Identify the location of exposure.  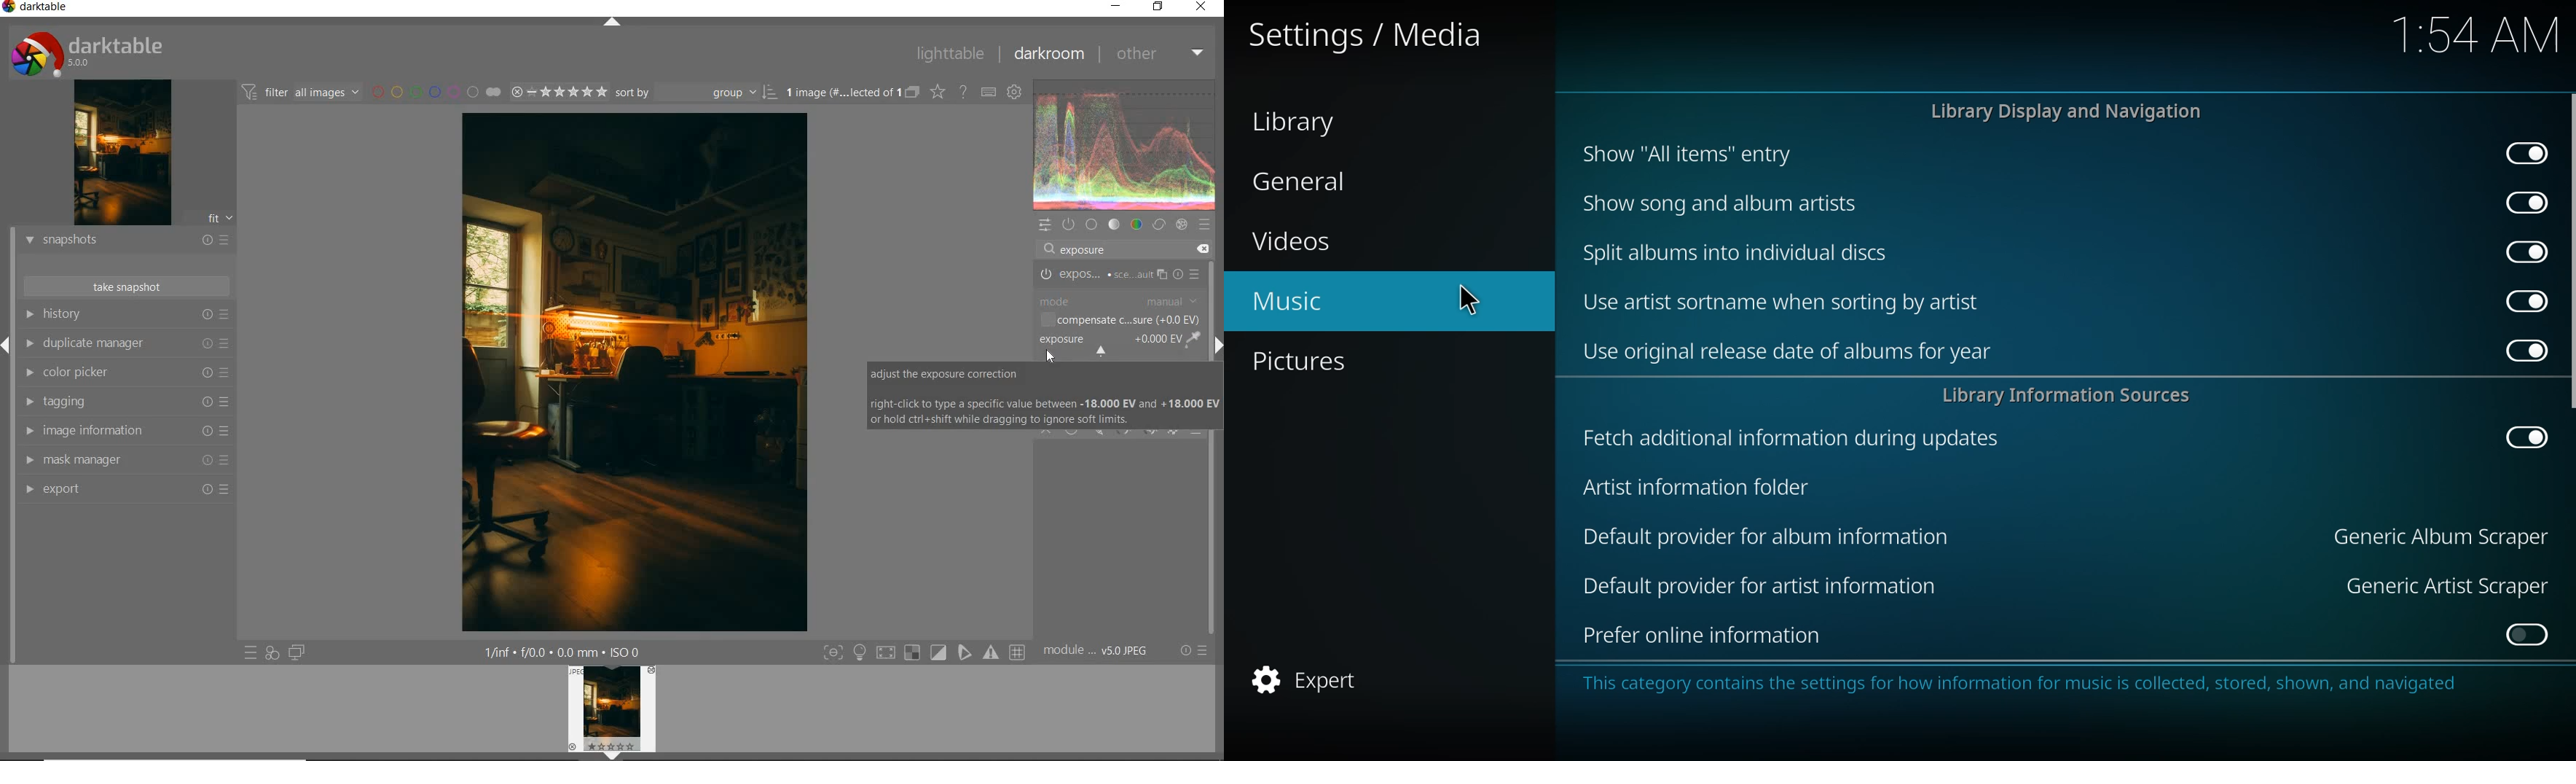
(1119, 344).